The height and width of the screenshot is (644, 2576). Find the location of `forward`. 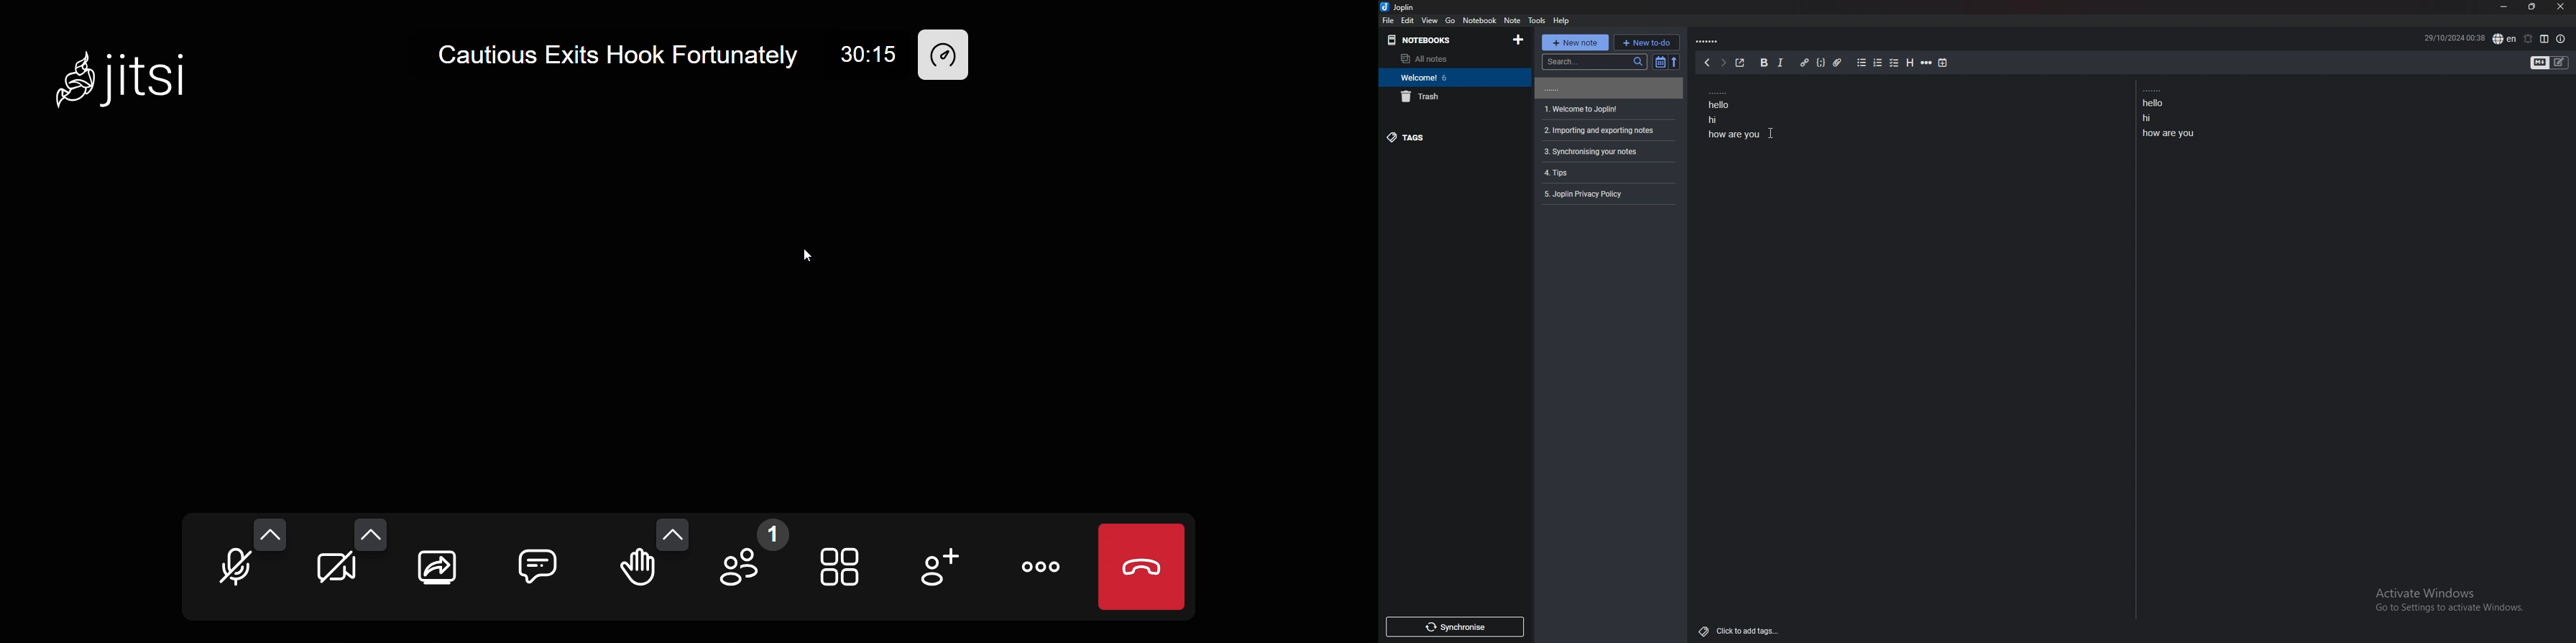

forward is located at coordinates (1722, 62).